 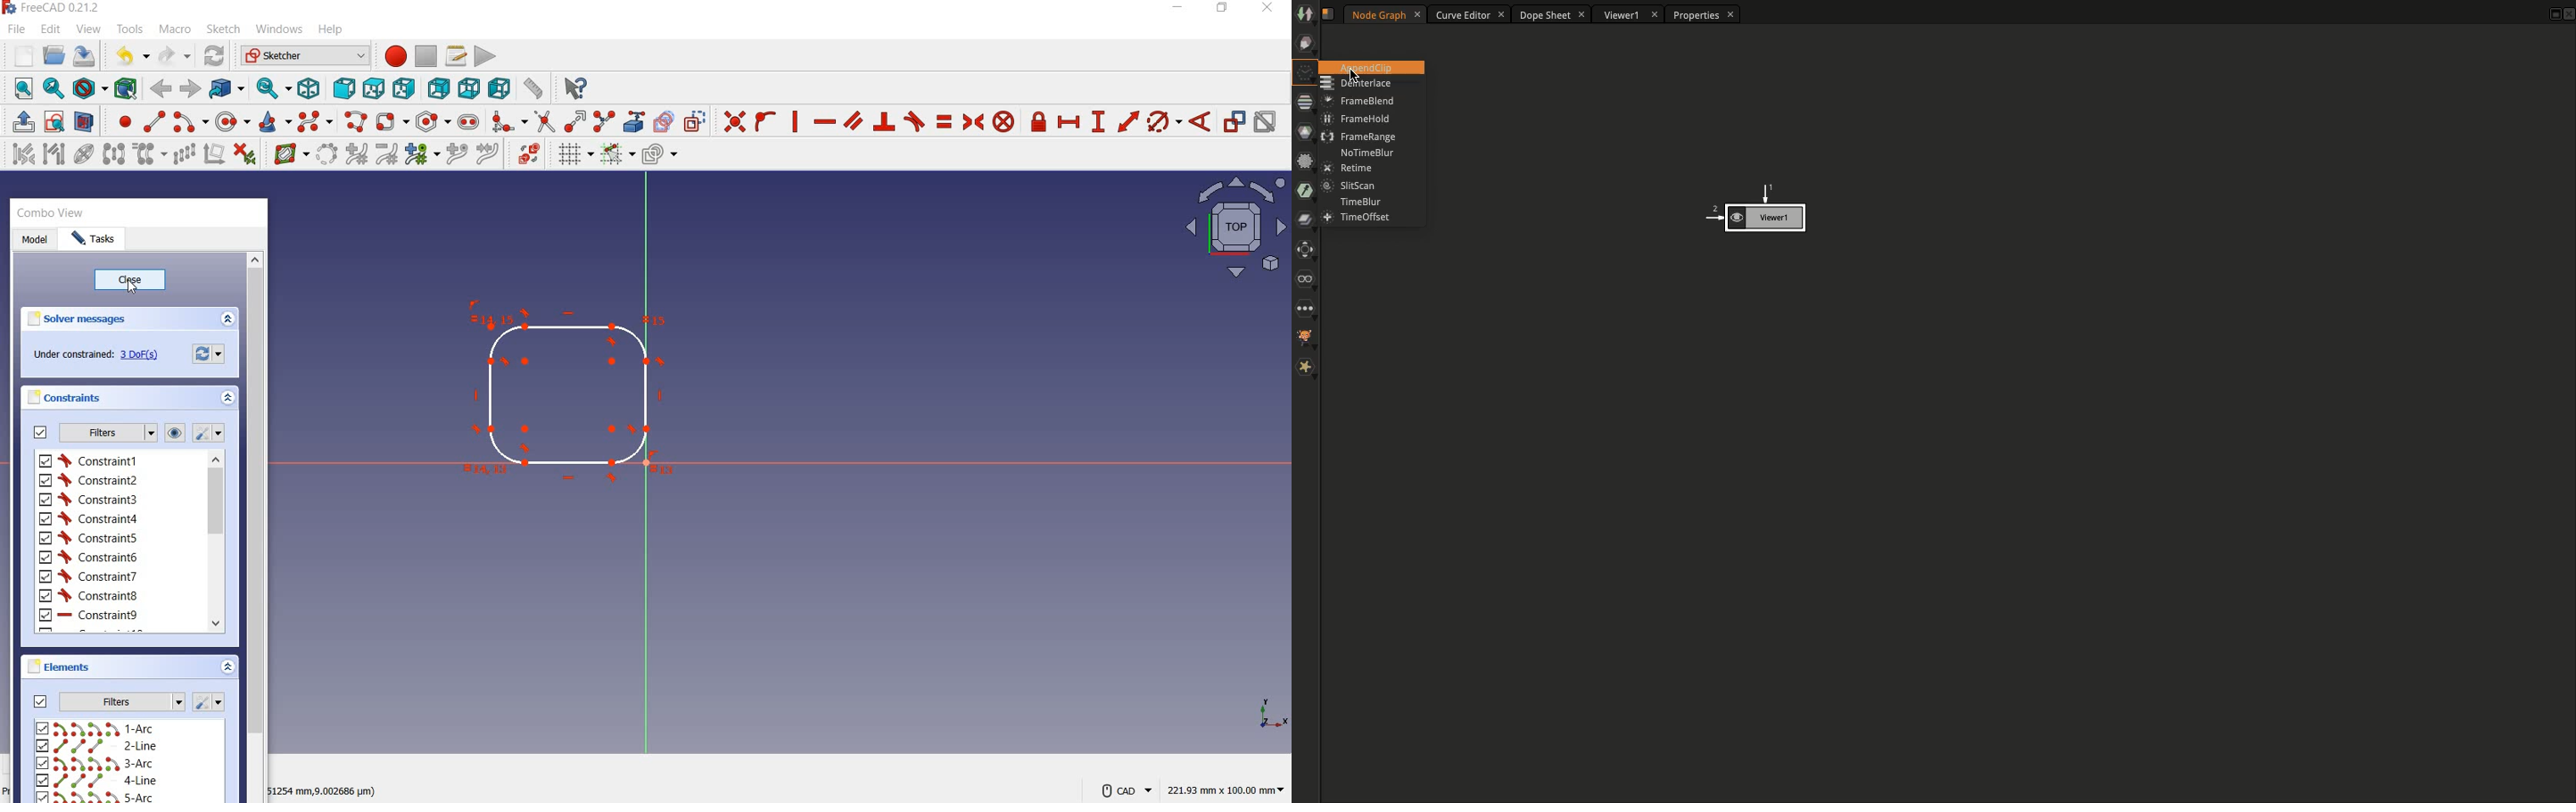 I want to click on constrain distance, so click(x=1130, y=123).